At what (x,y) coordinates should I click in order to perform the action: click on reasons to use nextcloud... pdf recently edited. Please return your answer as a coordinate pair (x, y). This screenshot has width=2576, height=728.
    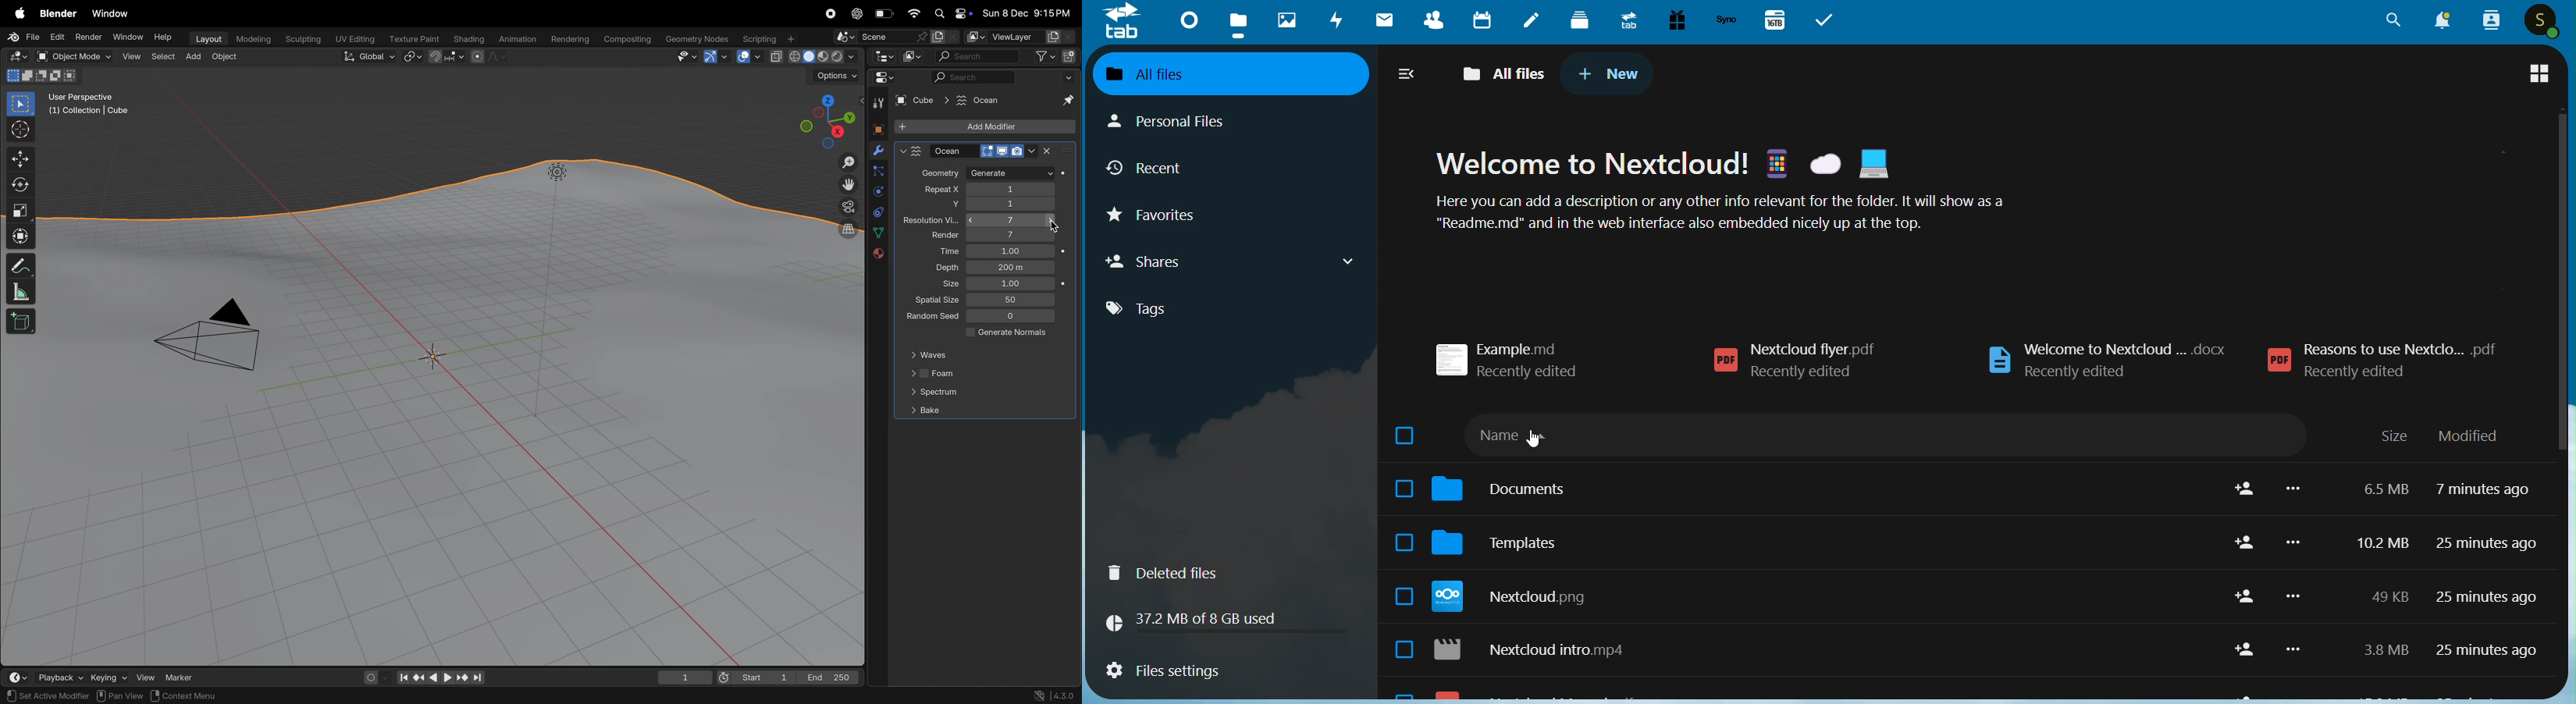
    Looking at the image, I should click on (2397, 354).